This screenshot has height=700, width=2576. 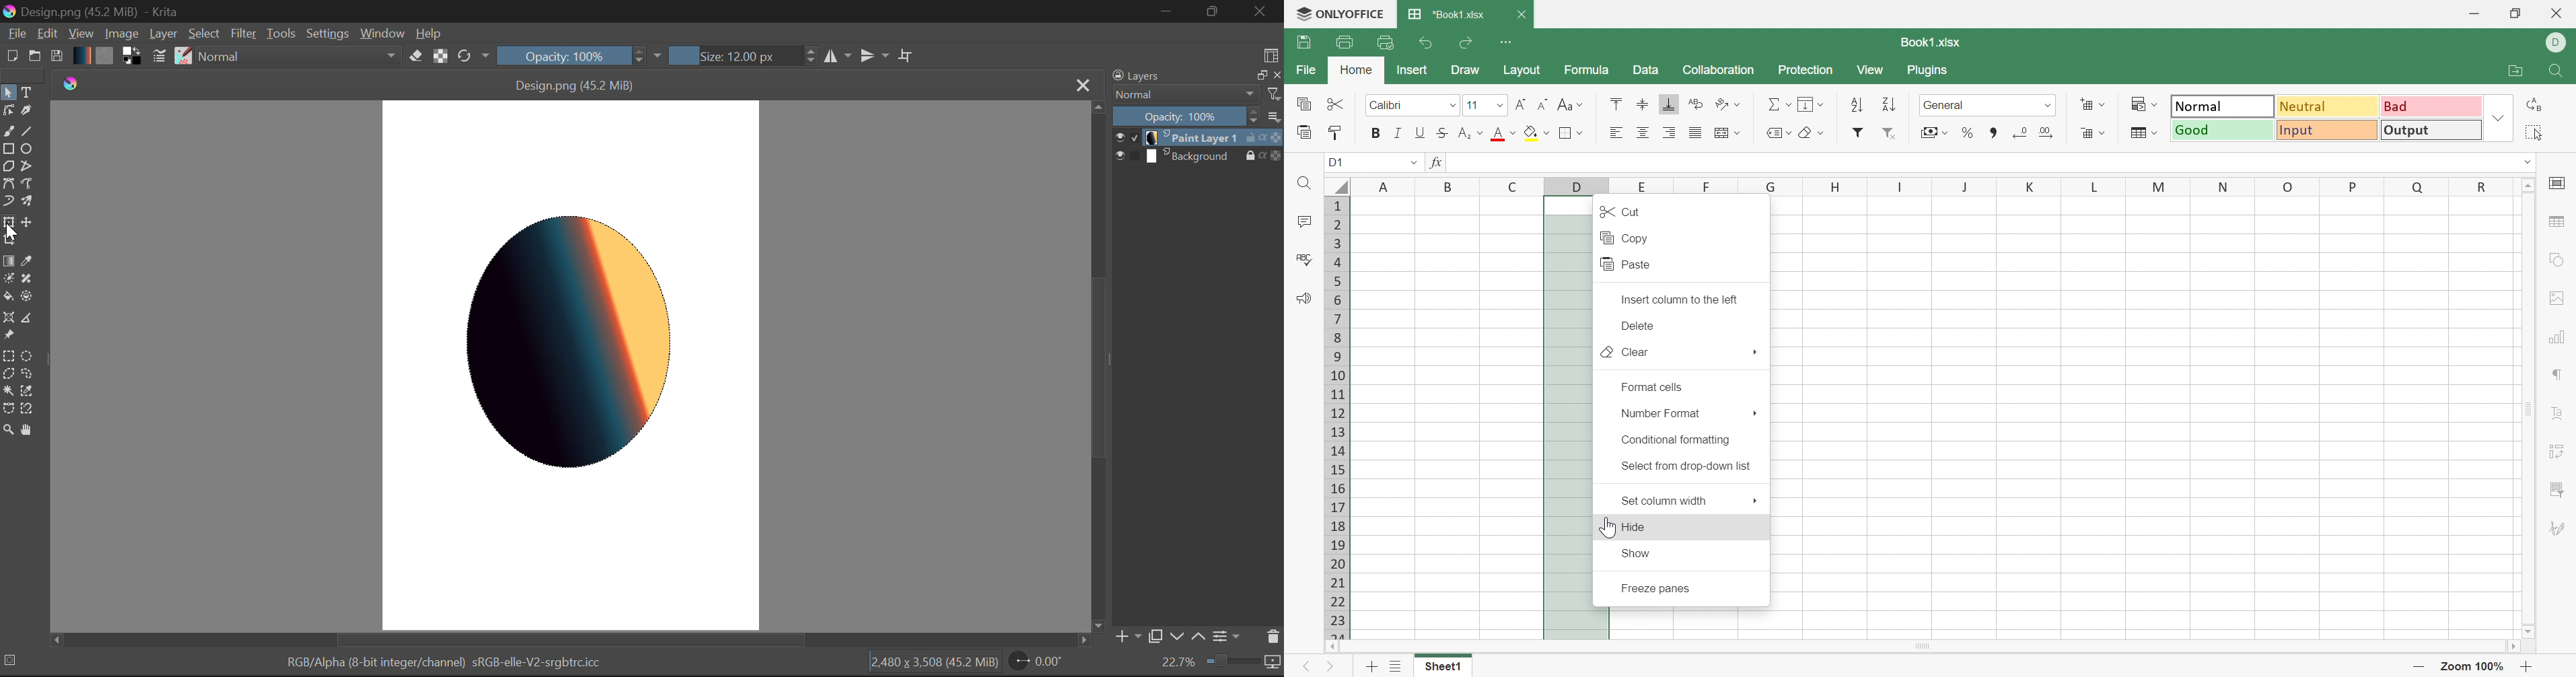 What do you see at coordinates (1531, 133) in the screenshot?
I see `Fill color` at bounding box center [1531, 133].